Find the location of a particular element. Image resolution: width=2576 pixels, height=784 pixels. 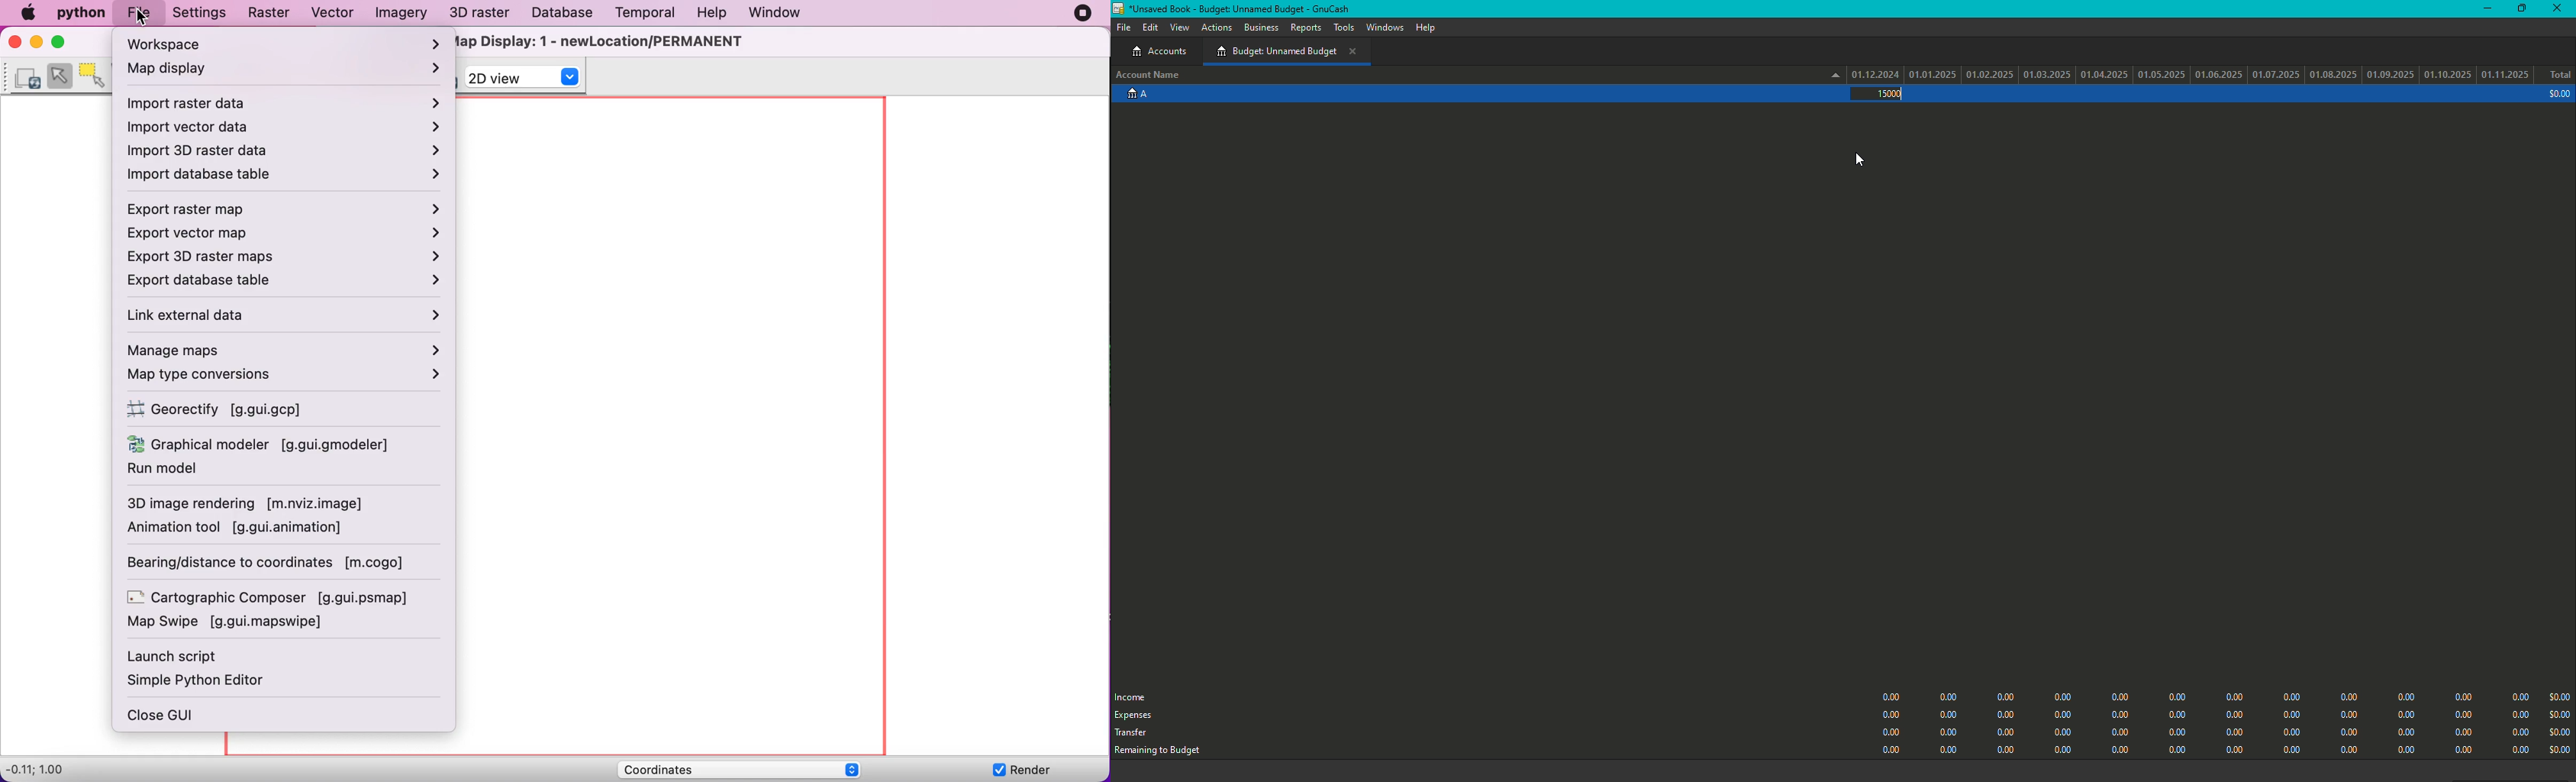

Expenses is located at coordinates (1134, 716).